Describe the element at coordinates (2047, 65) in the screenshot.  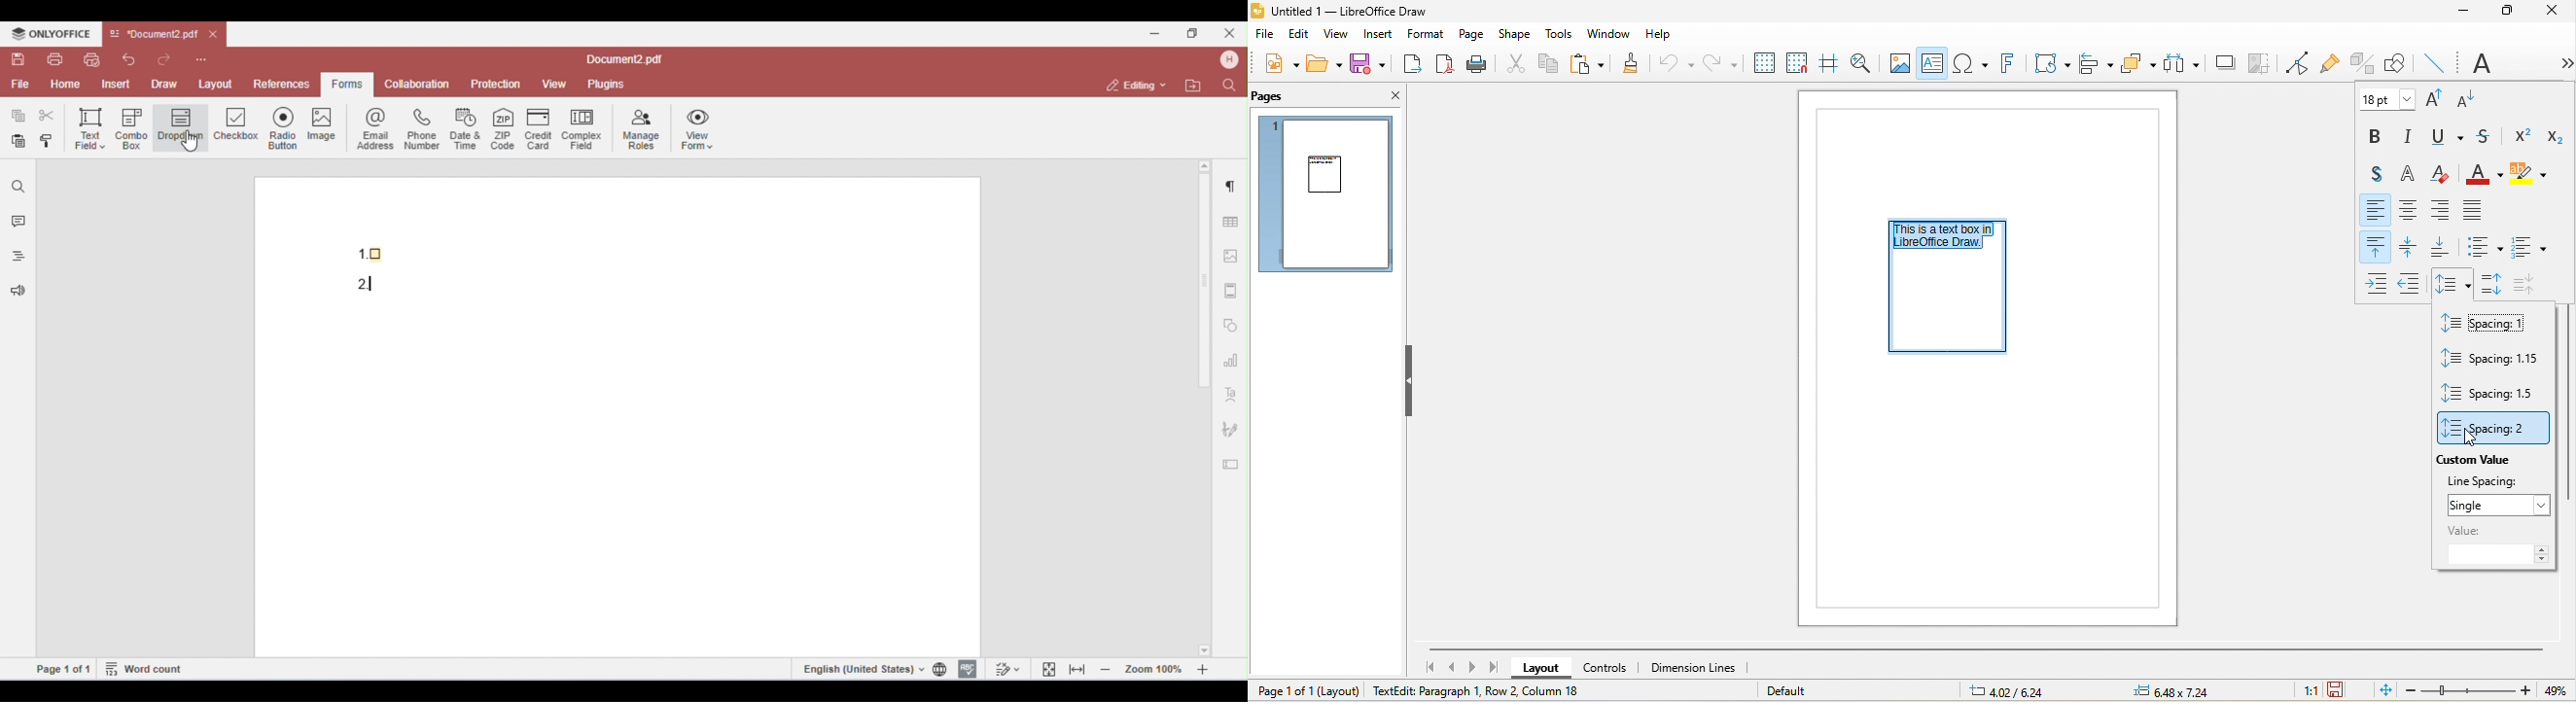
I see `transformation` at that location.